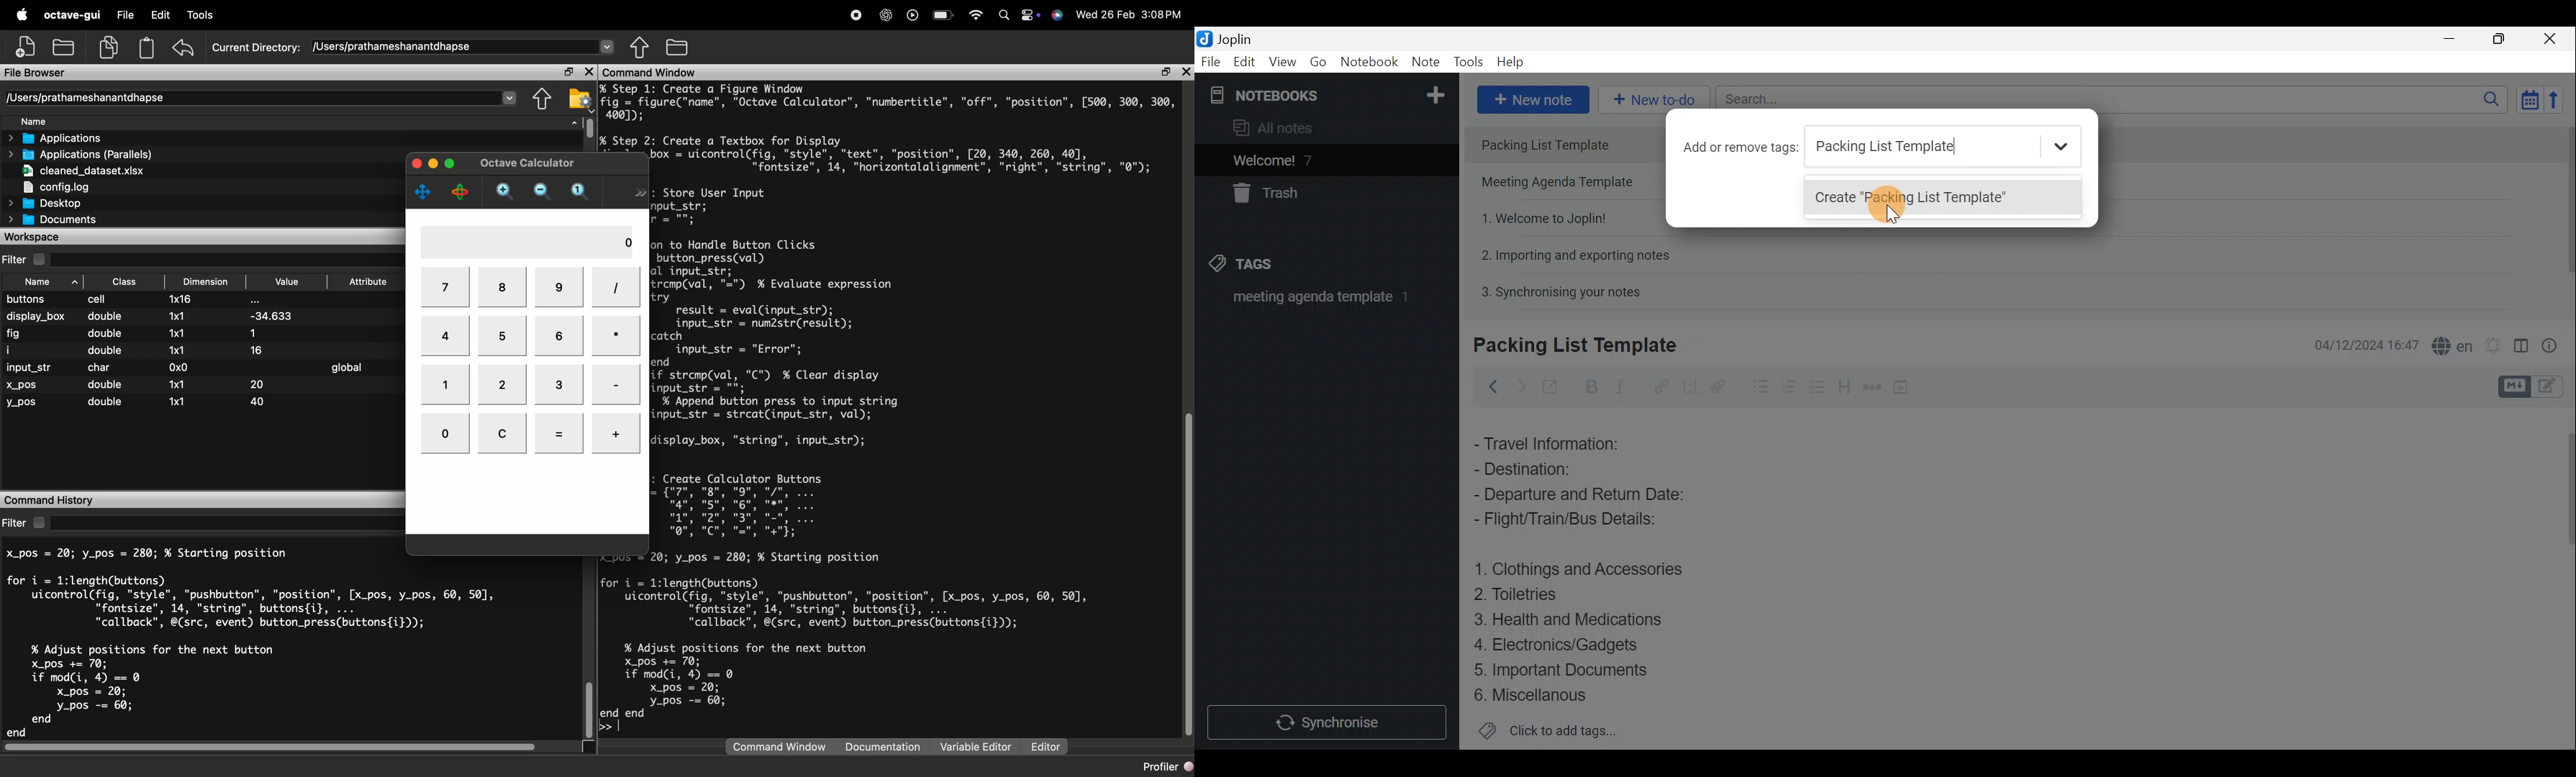  I want to click on Packing list template, so click(1912, 147).